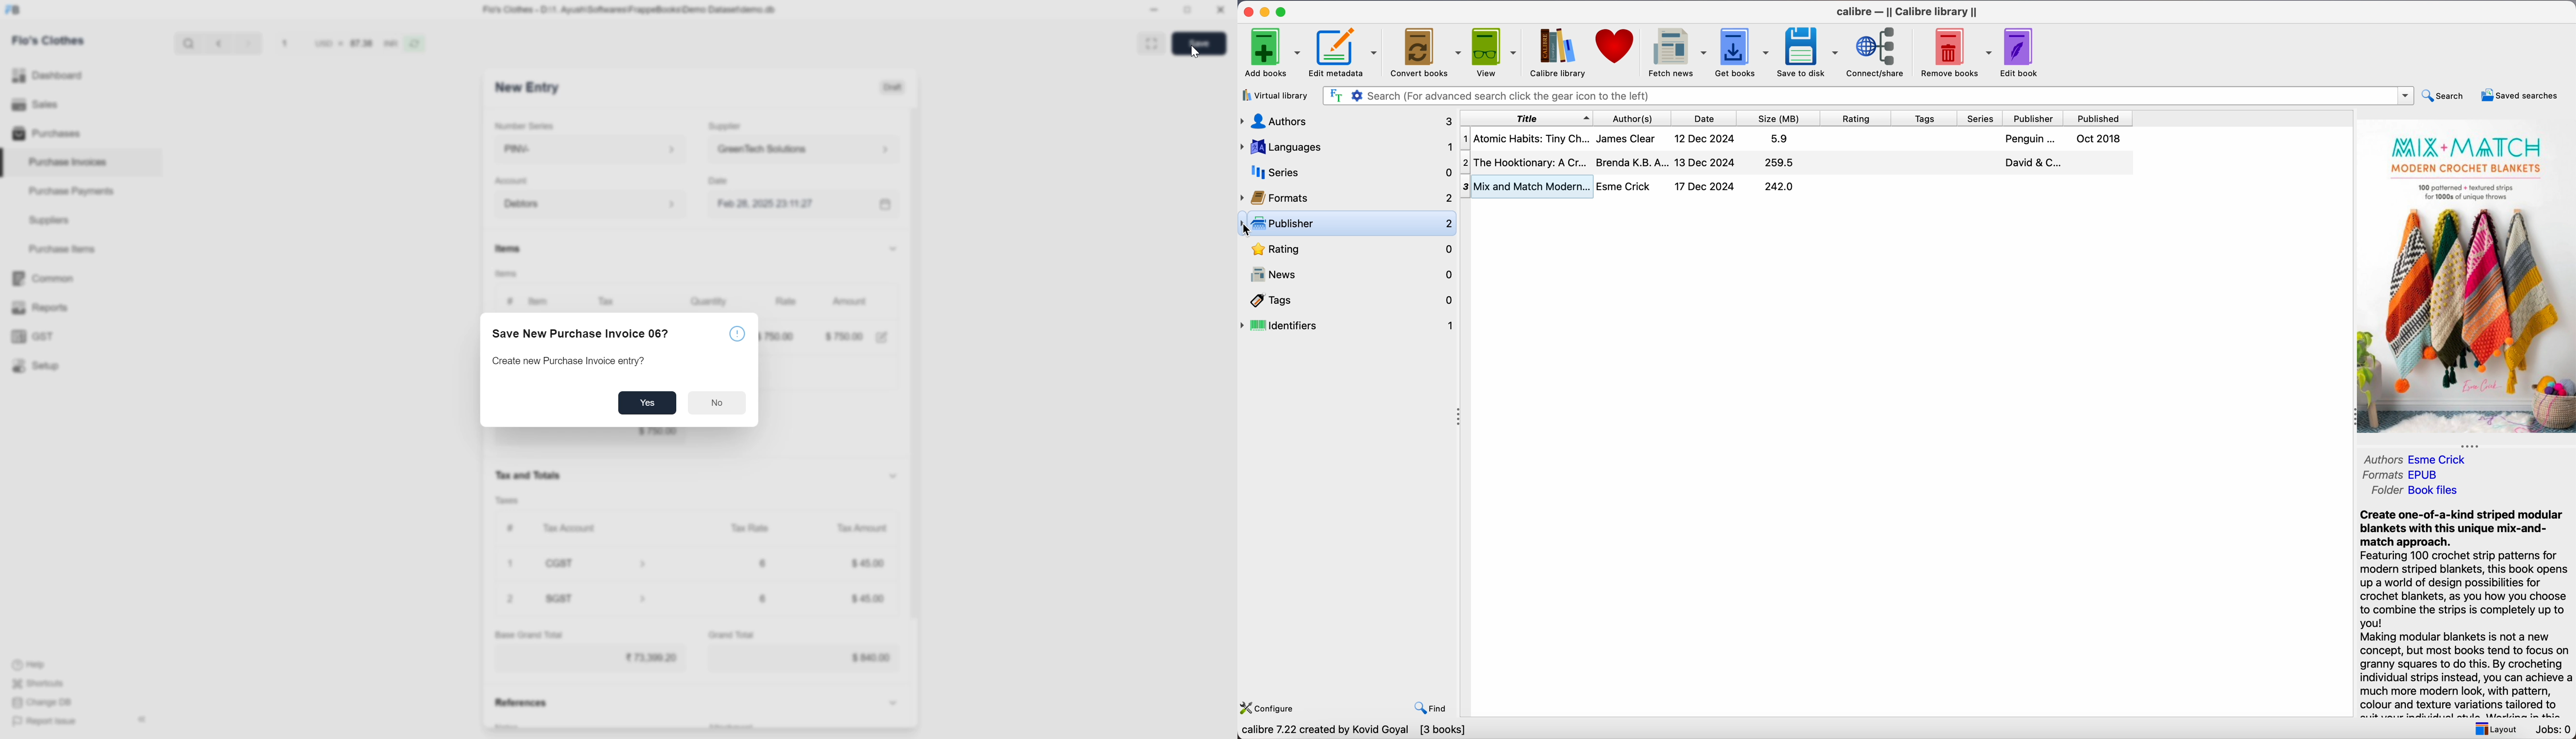 Image resolution: width=2576 pixels, height=756 pixels. Describe the element at coordinates (1957, 52) in the screenshot. I see `remove books` at that location.